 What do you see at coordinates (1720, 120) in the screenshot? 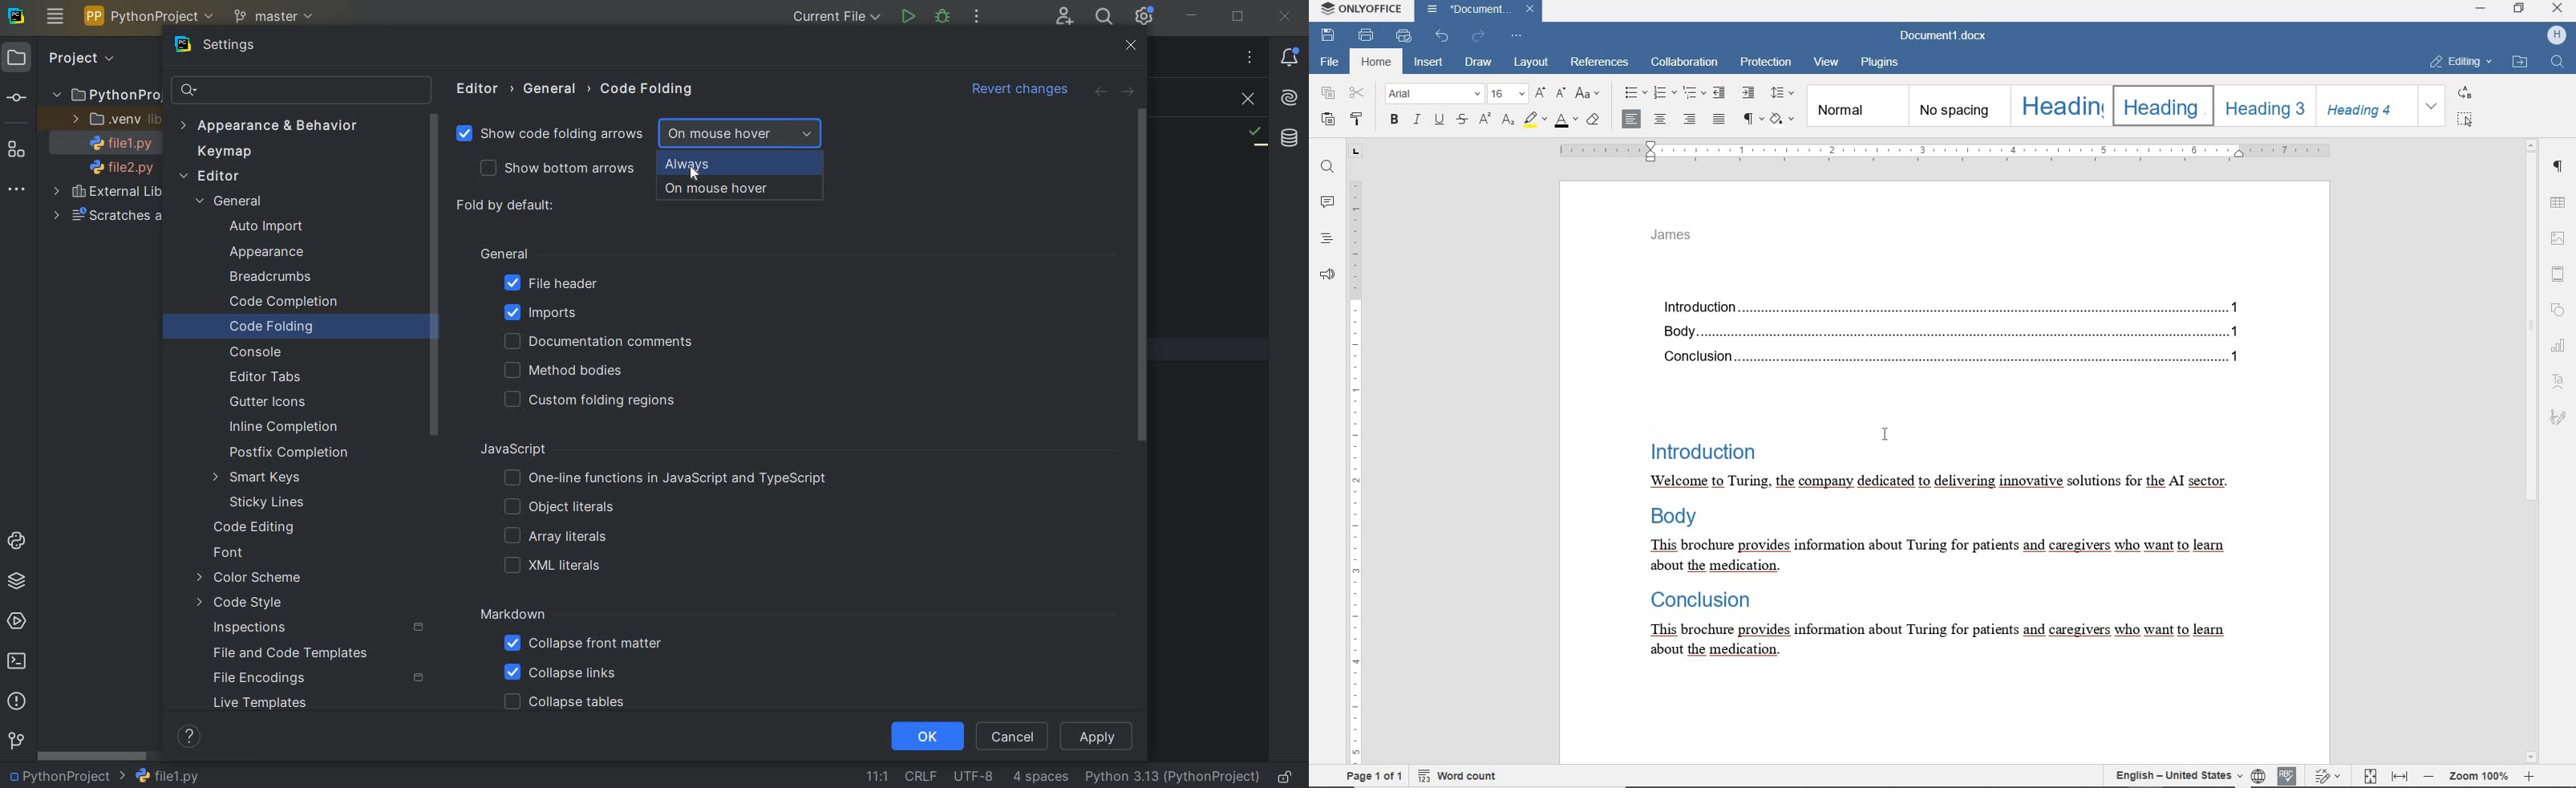
I see `justified` at bounding box center [1720, 120].